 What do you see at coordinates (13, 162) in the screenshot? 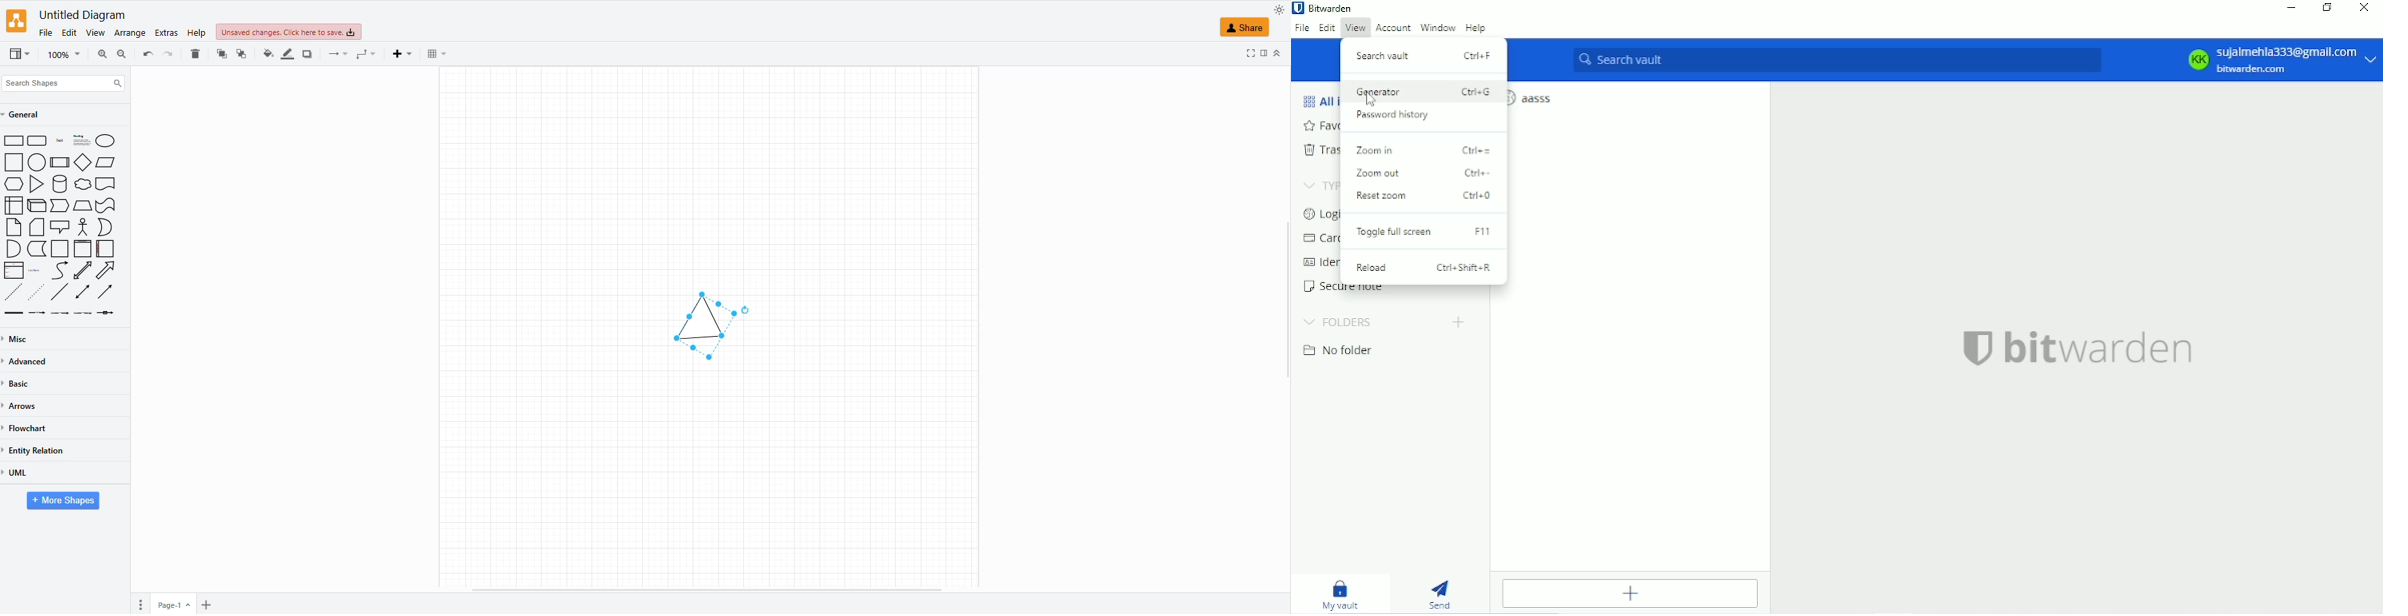
I see `Rectangle` at bounding box center [13, 162].